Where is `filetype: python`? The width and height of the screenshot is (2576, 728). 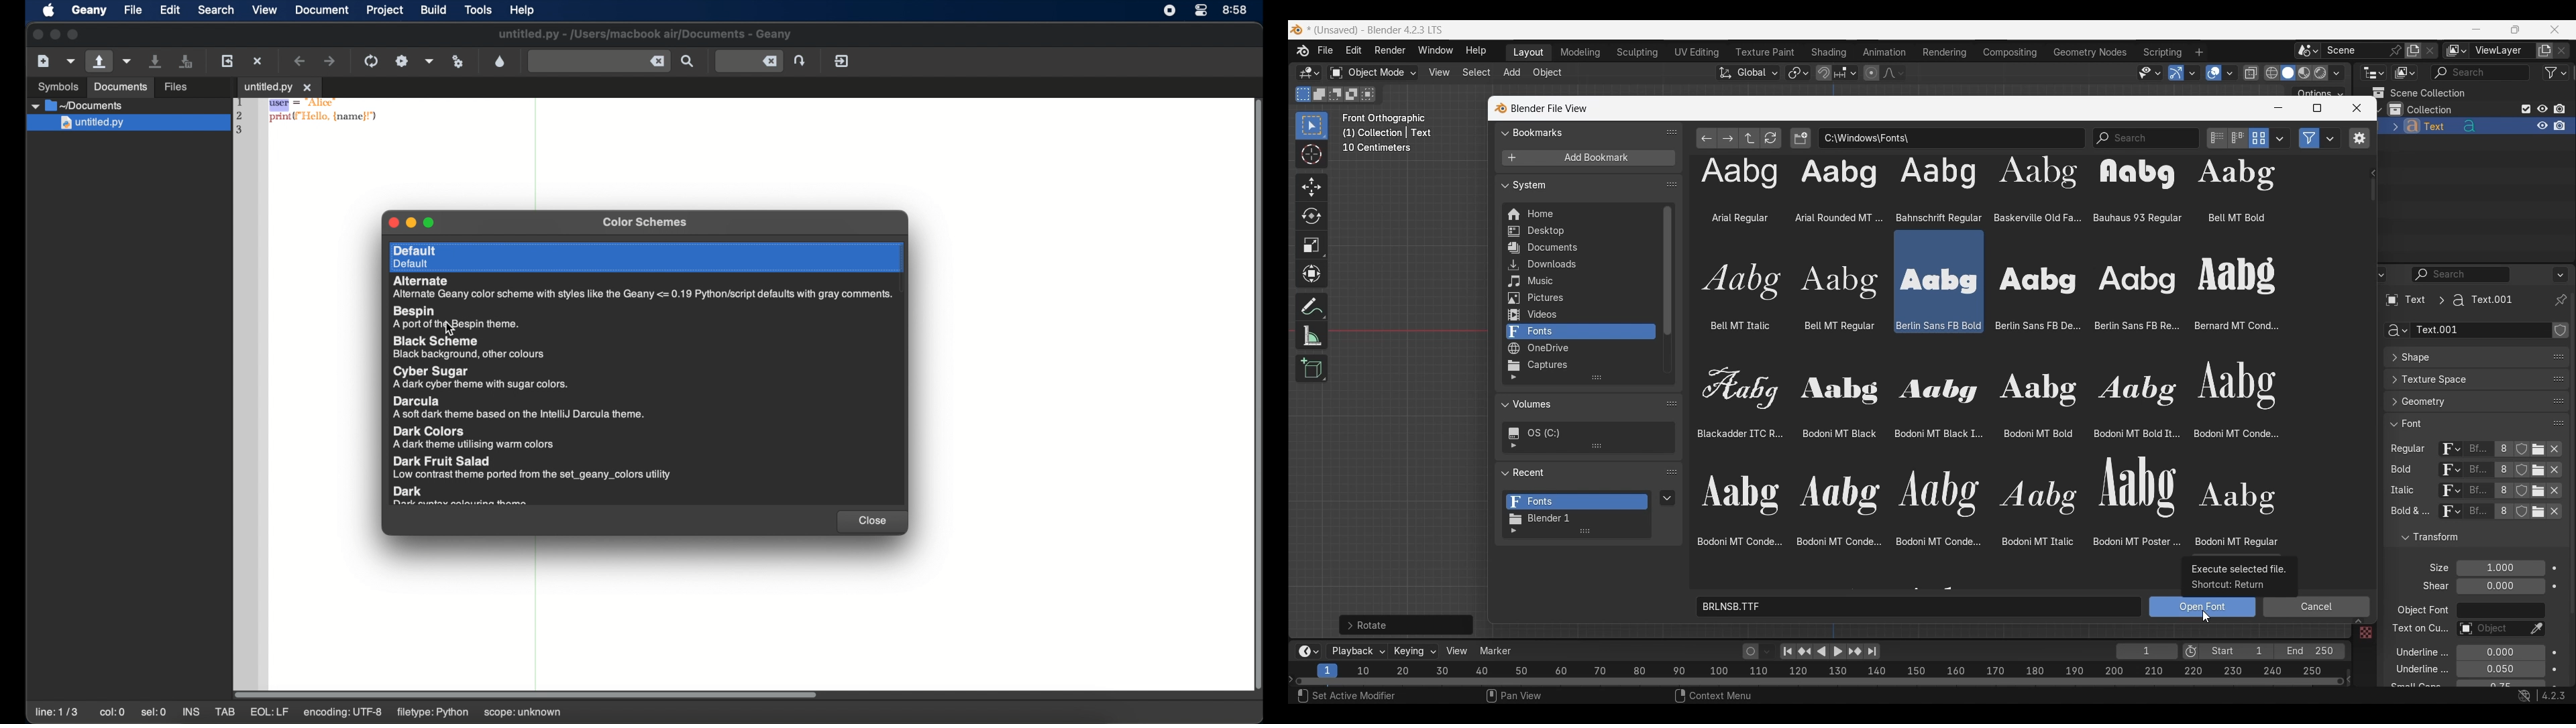 filetype: python is located at coordinates (434, 713).